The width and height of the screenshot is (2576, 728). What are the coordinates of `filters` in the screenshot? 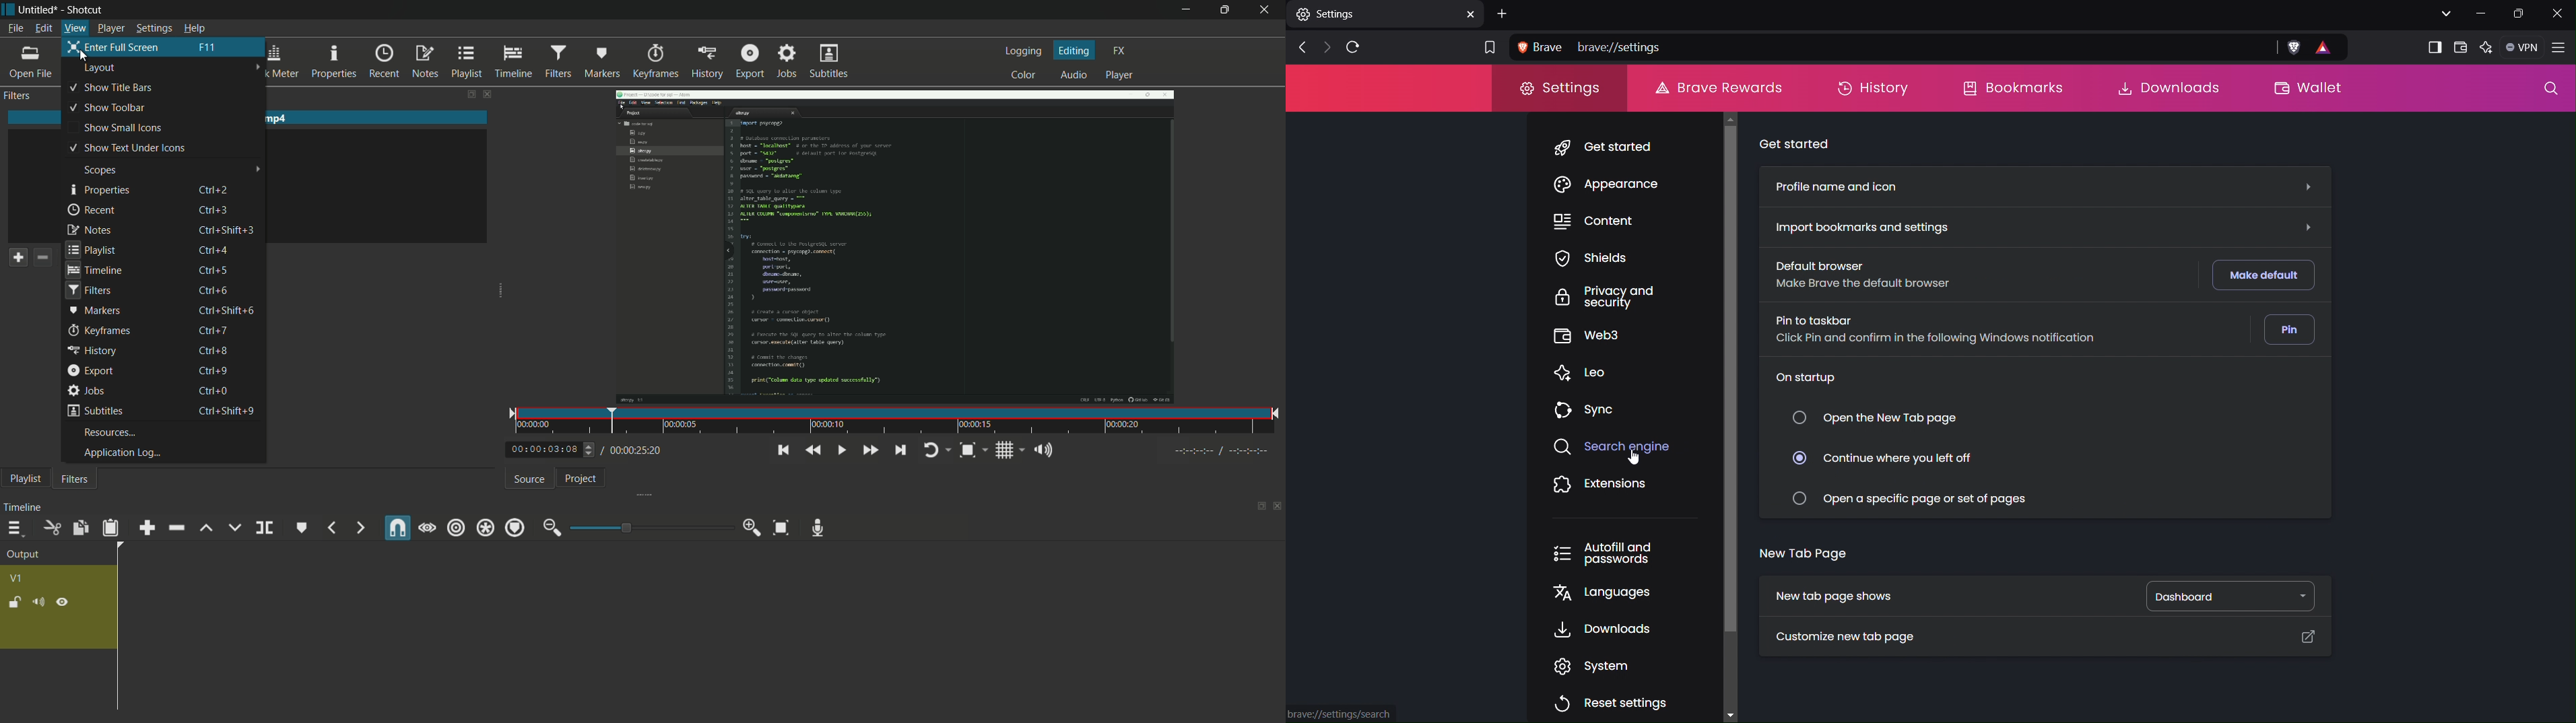 It's located at (556, 60).